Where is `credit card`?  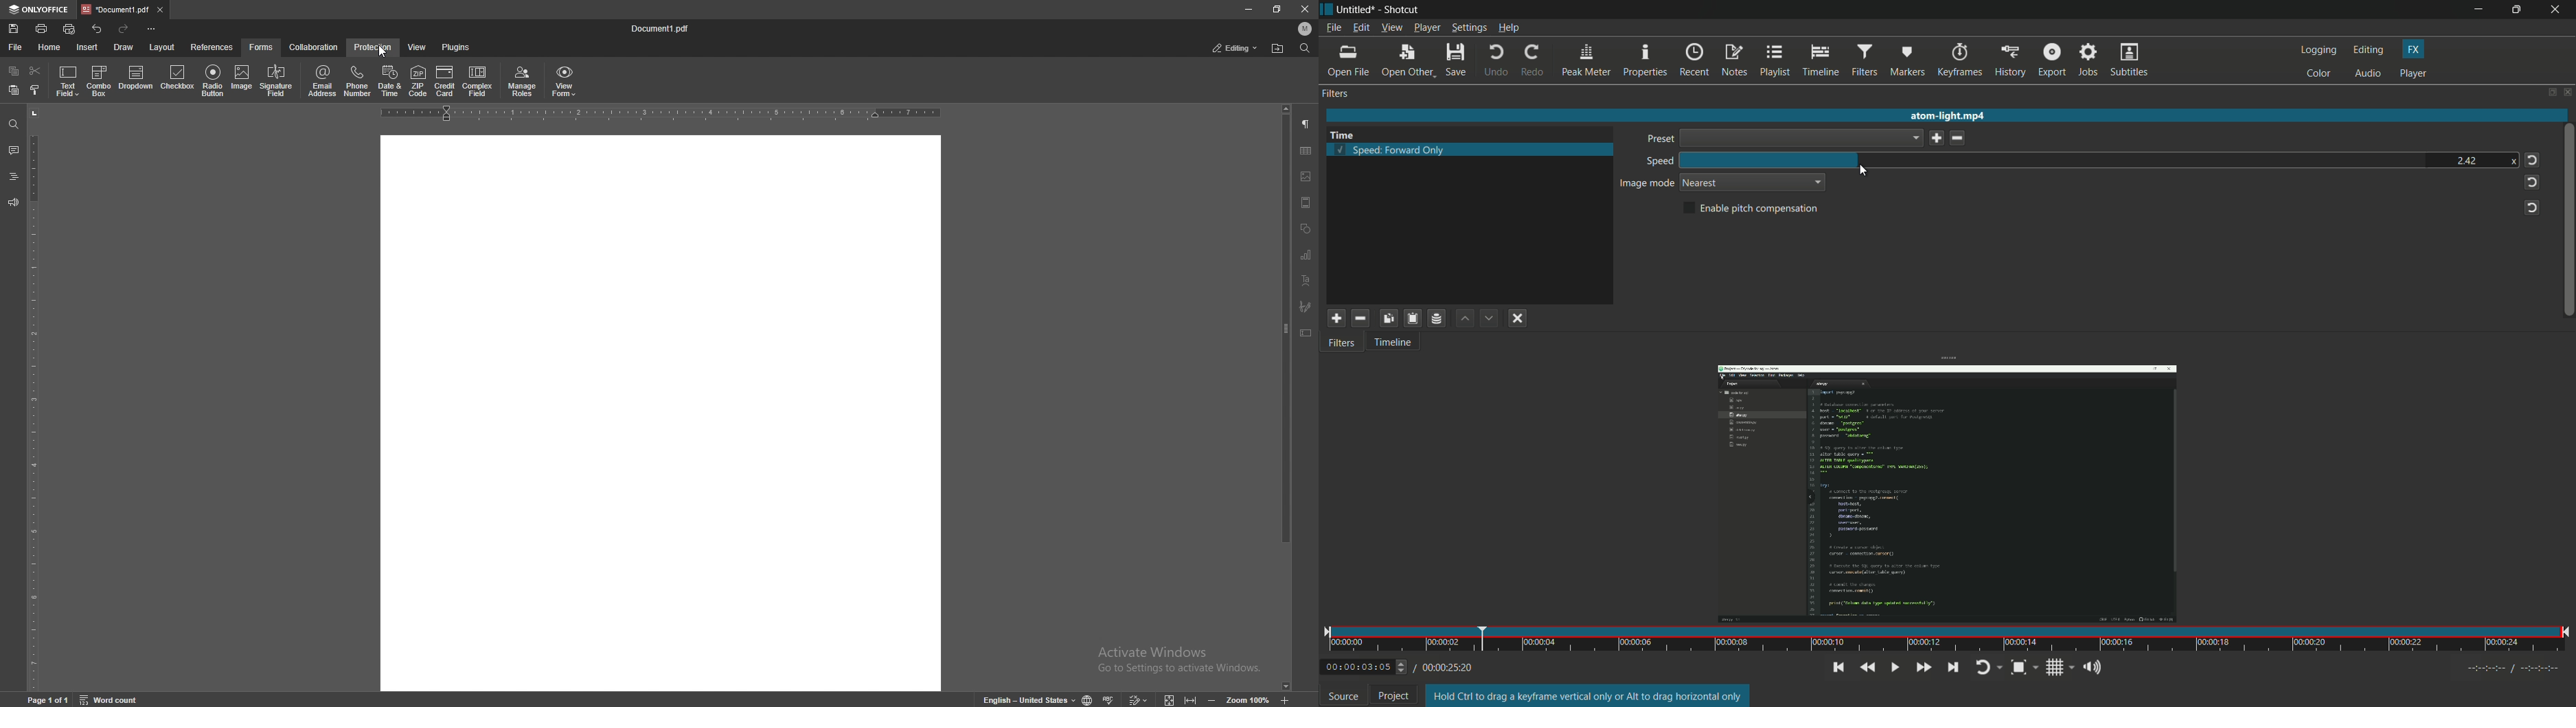
credit card is located at coordinates (444, 81).